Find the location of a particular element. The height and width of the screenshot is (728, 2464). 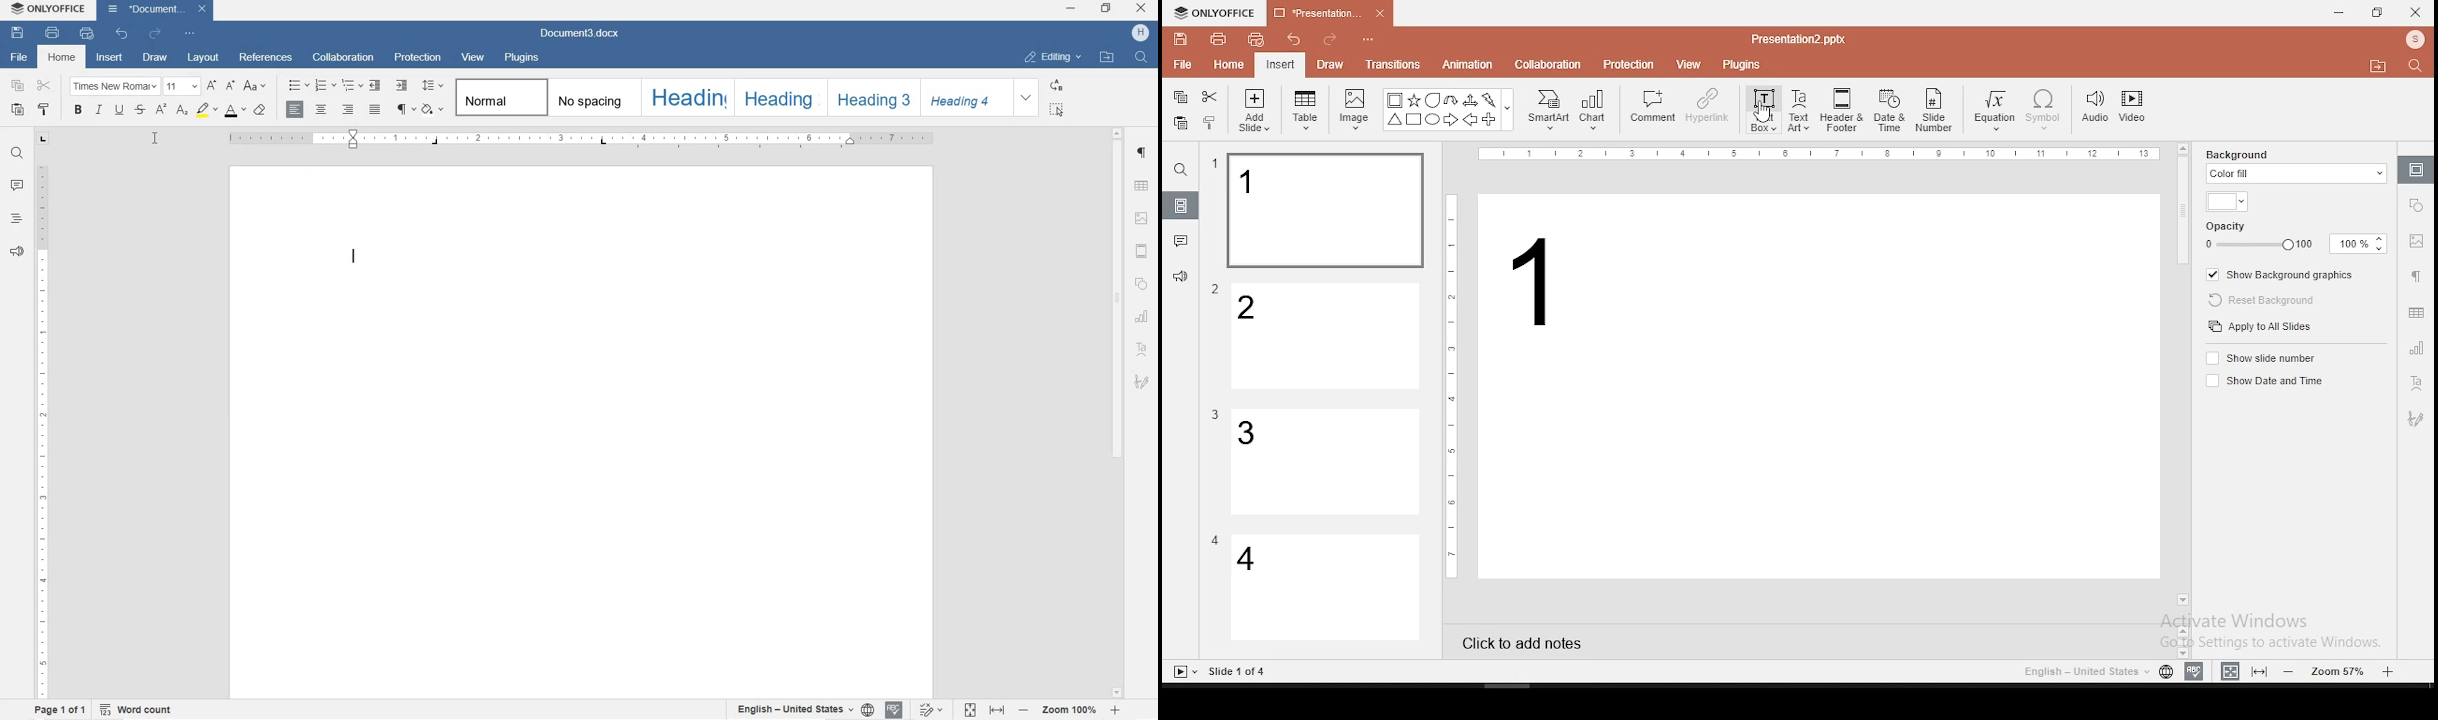

FIT TO PAGE OR WIDTH is located at coordinates (987, 708).